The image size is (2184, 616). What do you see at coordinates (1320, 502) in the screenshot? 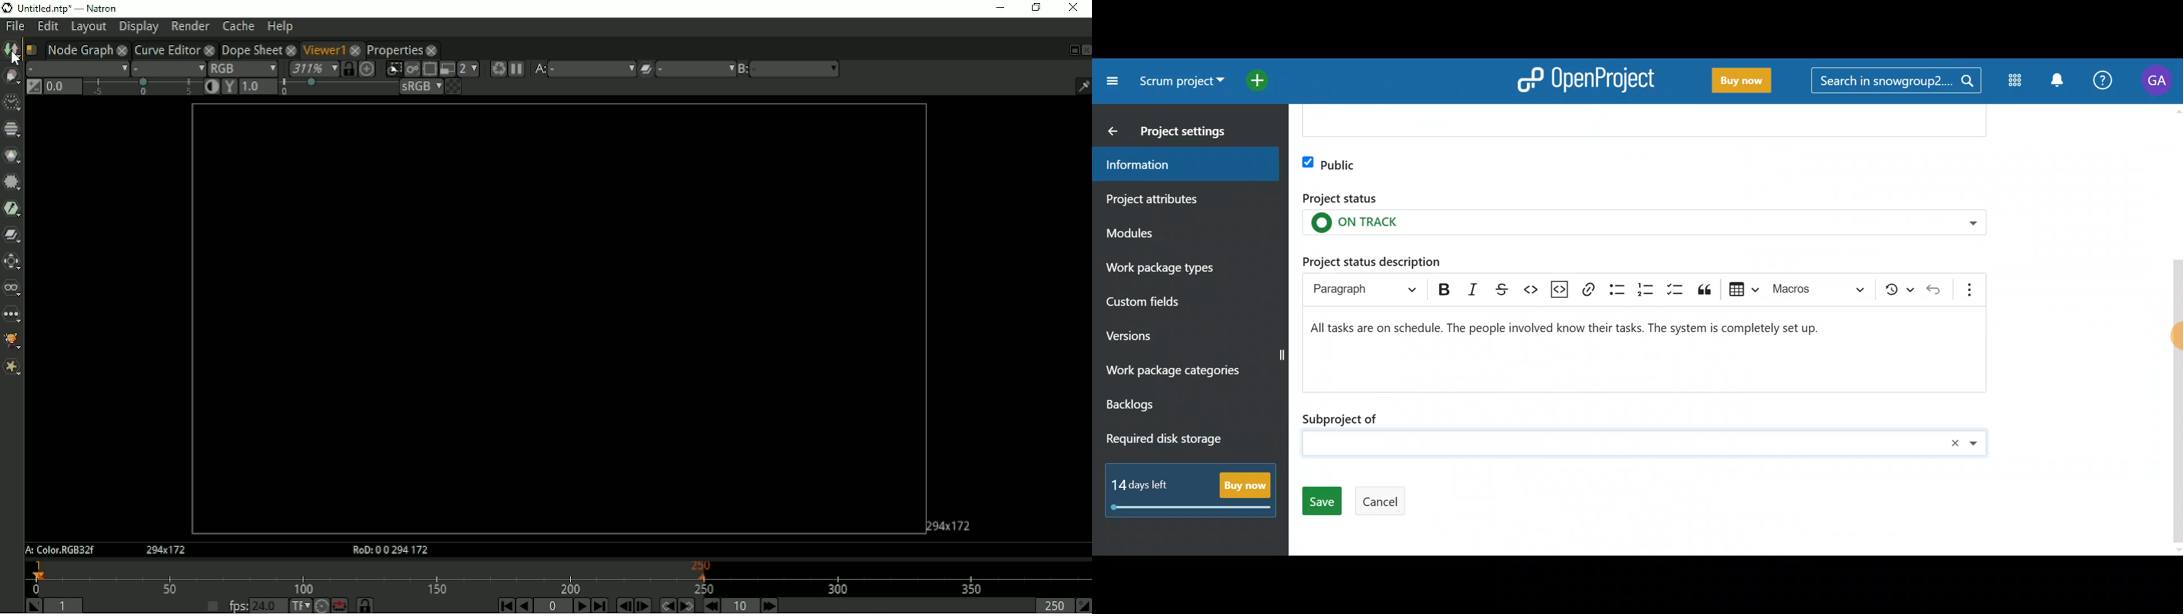
I see `Save` at bounding box center [1320, 502].